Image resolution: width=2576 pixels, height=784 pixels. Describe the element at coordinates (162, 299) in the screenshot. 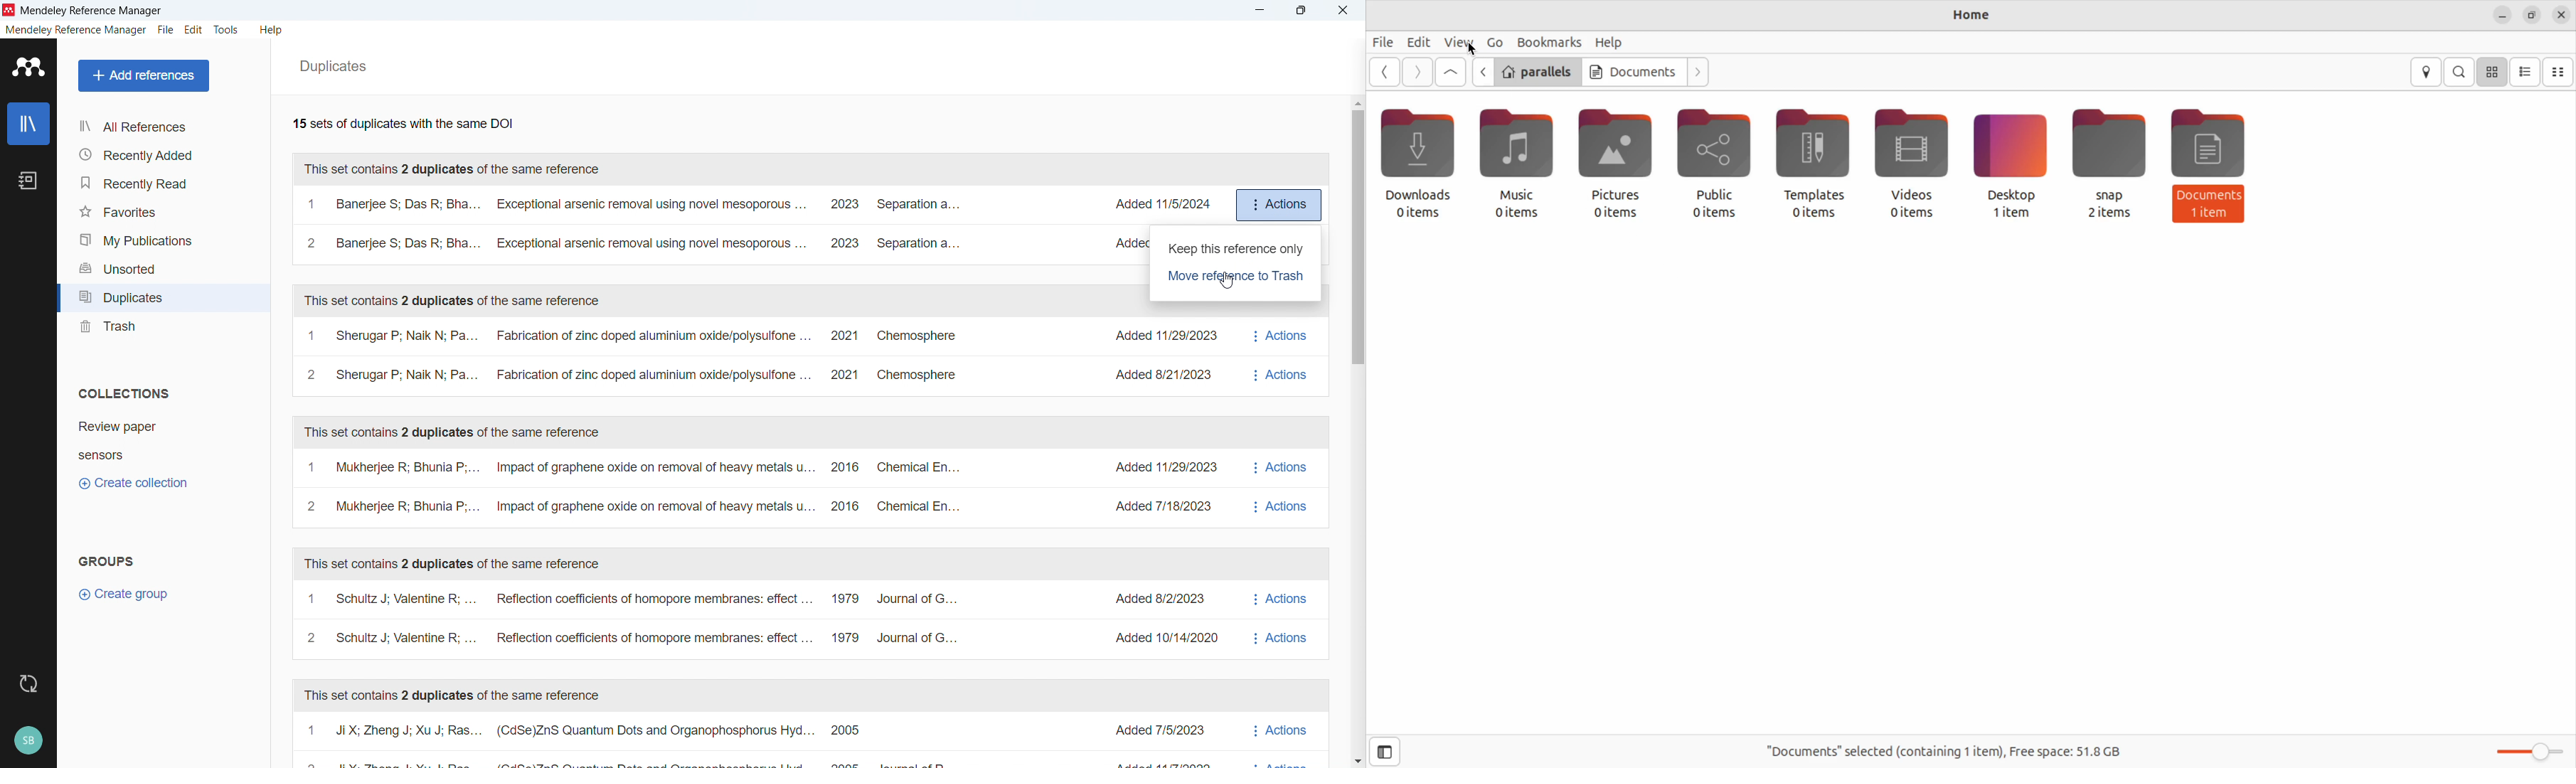

I see `Duplicates ` at that location.